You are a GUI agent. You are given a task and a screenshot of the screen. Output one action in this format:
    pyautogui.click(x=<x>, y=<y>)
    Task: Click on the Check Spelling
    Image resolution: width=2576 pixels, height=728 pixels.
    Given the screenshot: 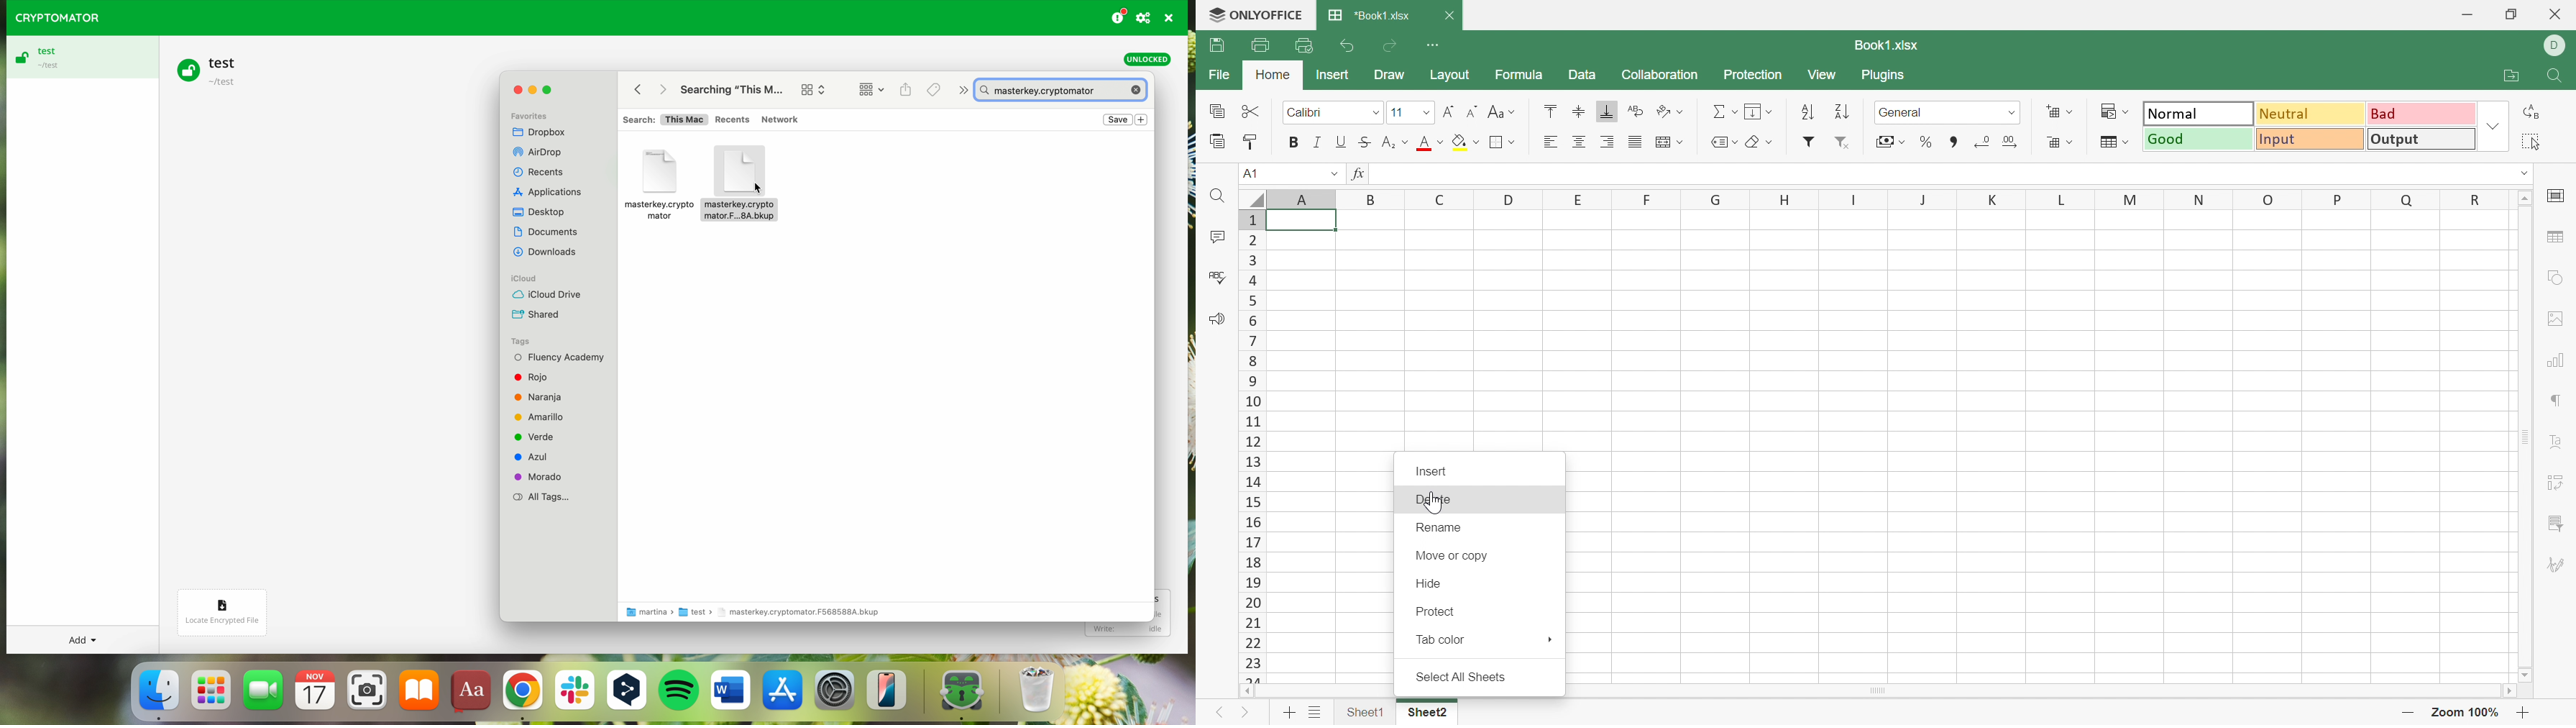 What is the action you would take?
    pyautogui.click(x=1217, y=277)
    